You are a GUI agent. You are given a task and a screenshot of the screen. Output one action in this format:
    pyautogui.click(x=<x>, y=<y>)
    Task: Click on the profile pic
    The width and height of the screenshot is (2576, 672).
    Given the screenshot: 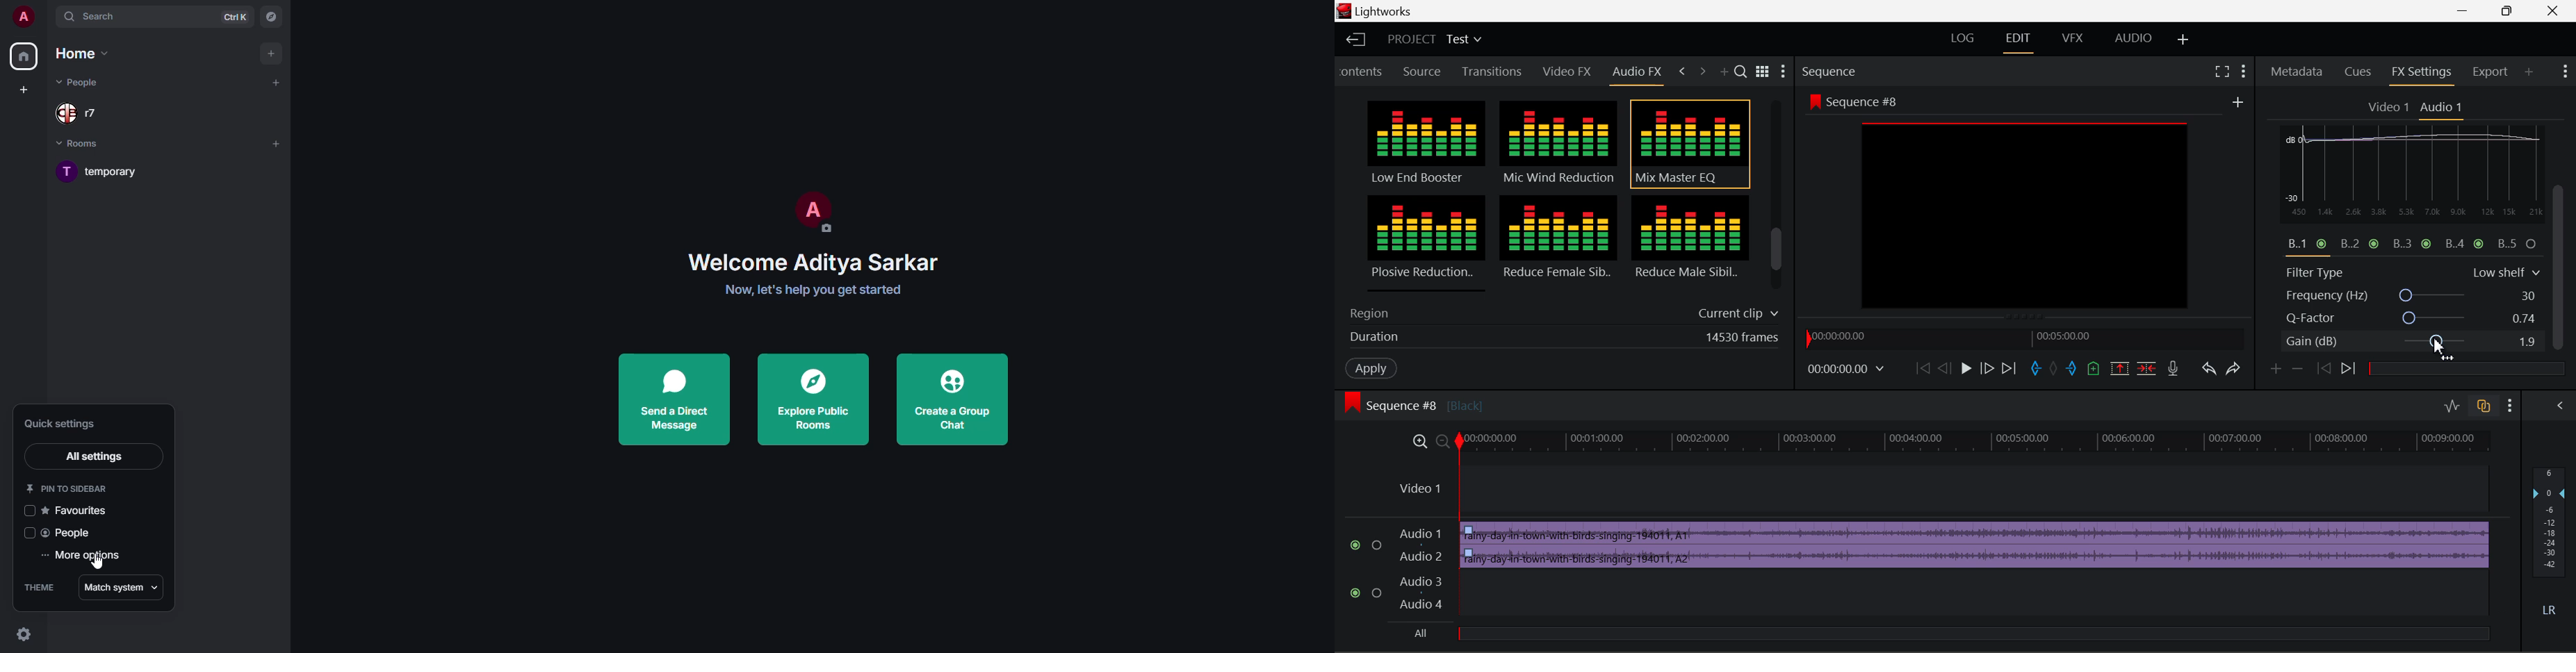 What is the action you would take?
    pyautogui.click(x=810, y=212)
    